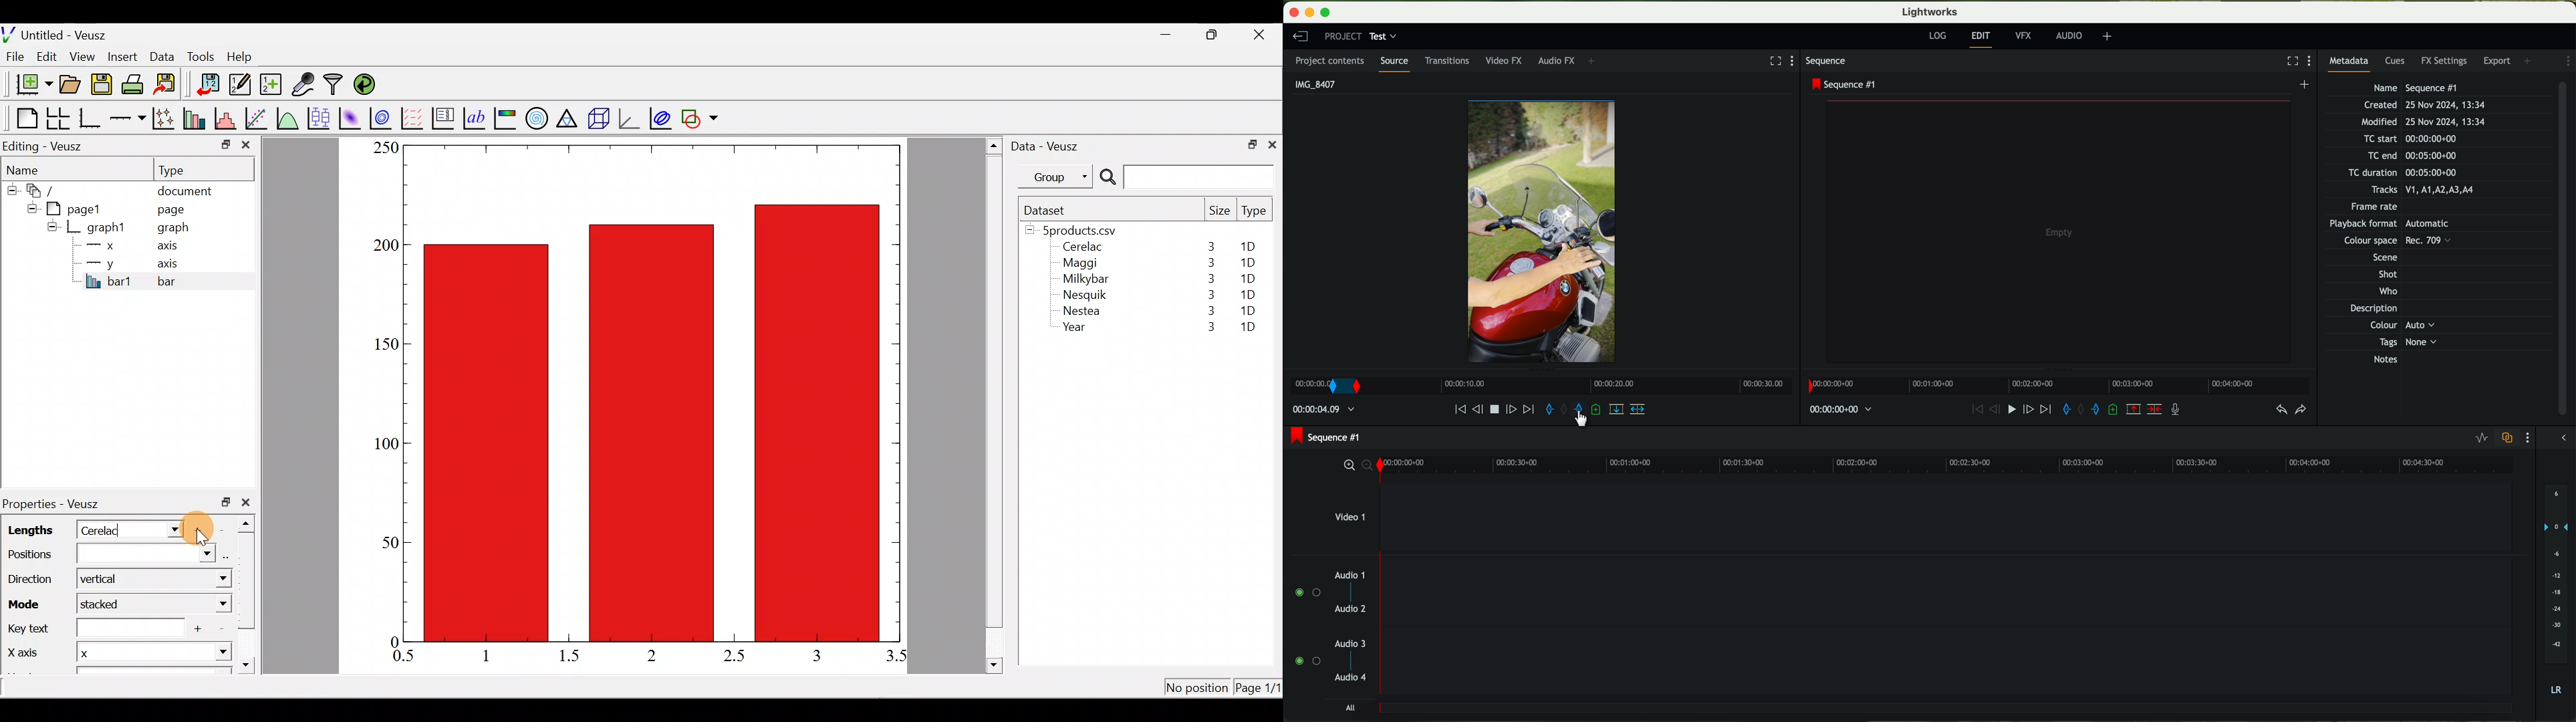  Describe the element at coordinates (1497, 409) in the screenshot. I see ` play` at that location.